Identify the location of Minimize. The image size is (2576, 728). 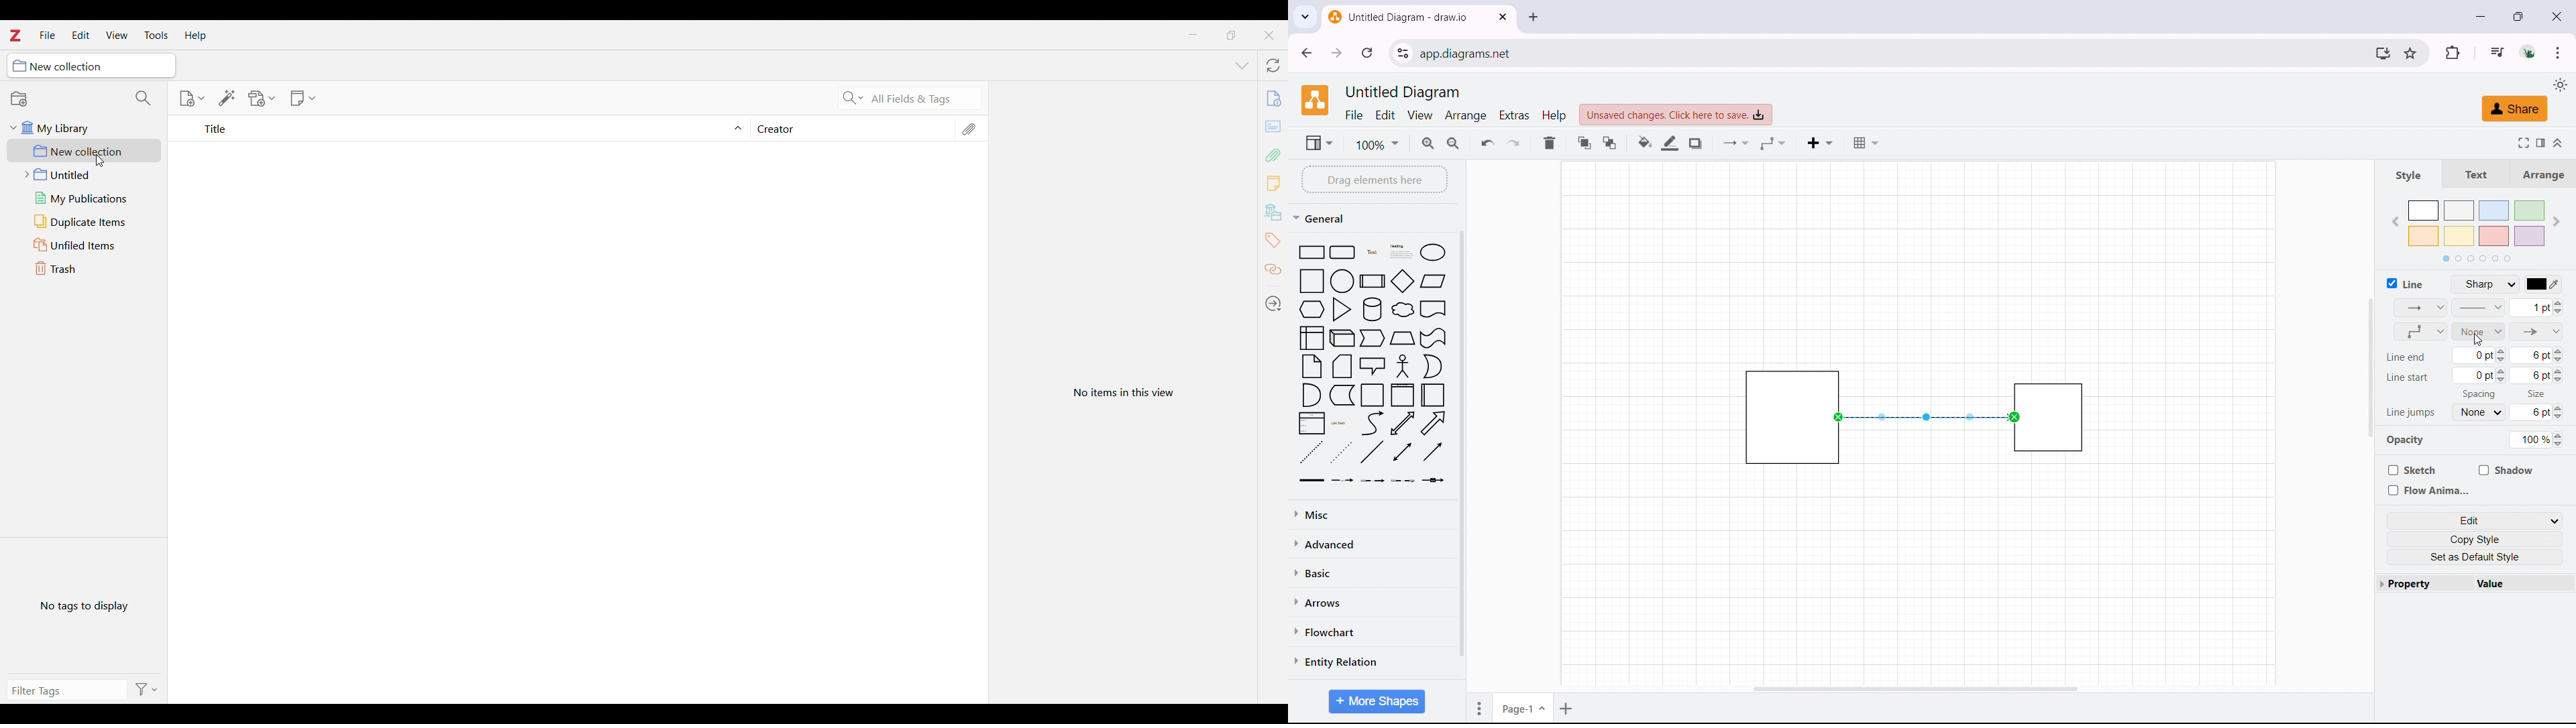
(1192, 34).